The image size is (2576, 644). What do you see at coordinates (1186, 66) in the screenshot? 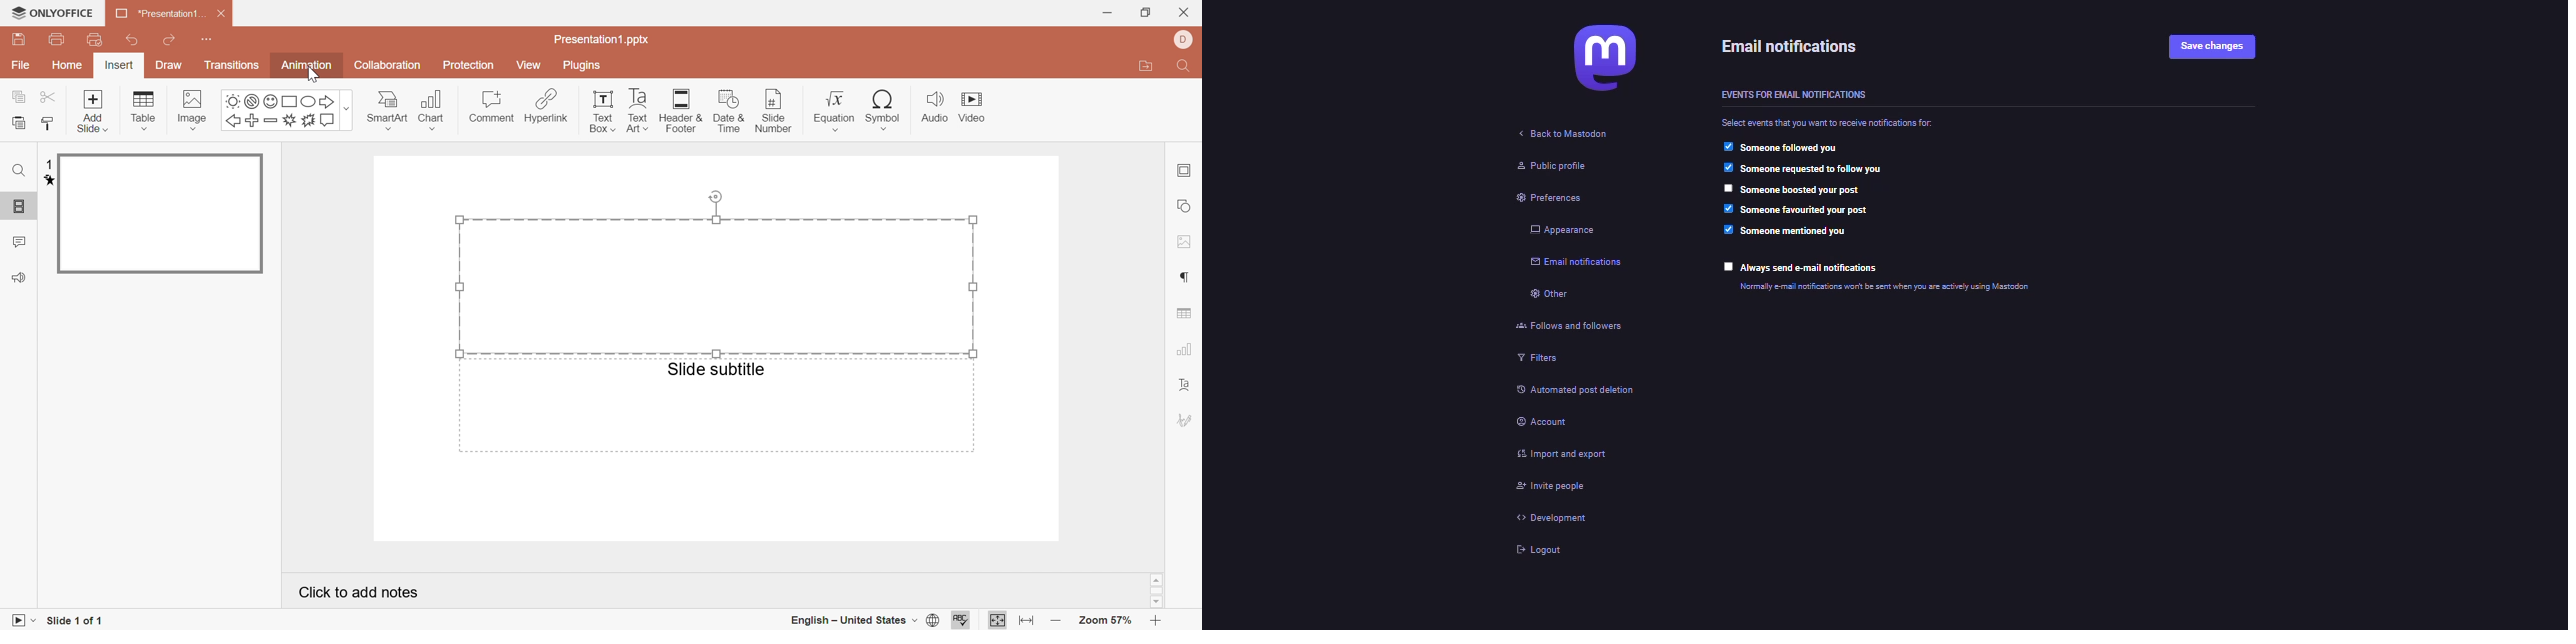
I see `find` at bounding box center [1186, 66].